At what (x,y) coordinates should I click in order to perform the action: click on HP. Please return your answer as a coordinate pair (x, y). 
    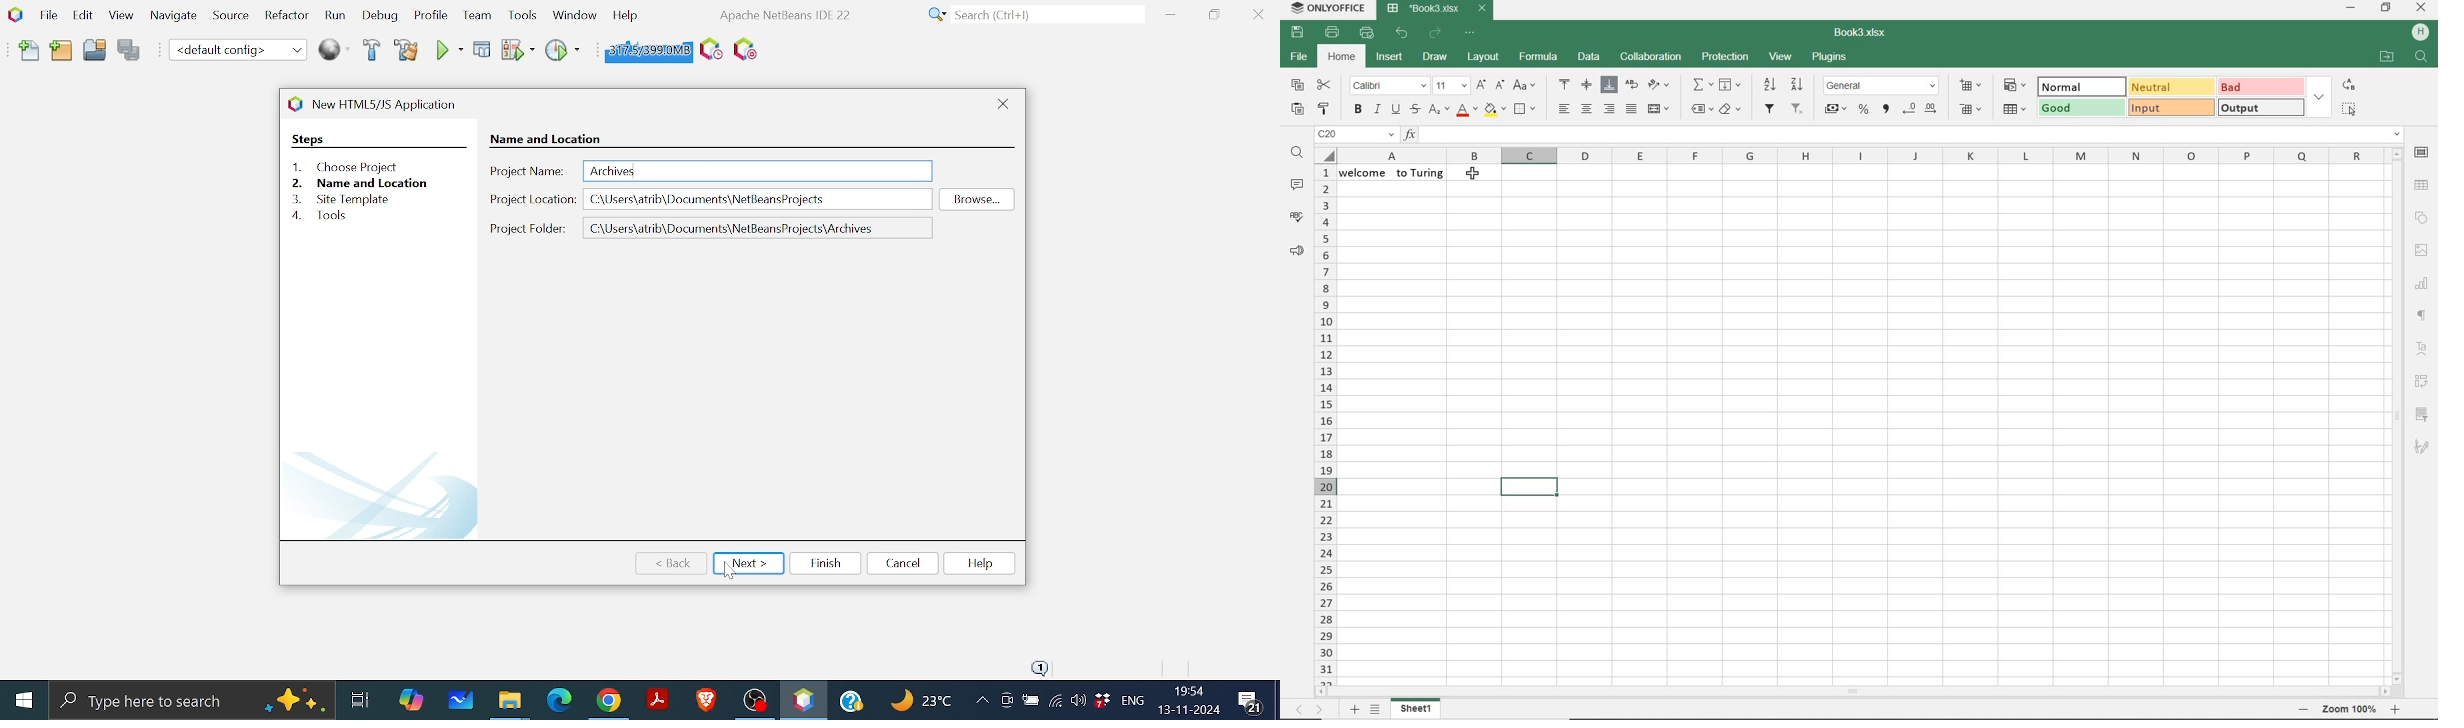
    Looking at the image, I should click on (2423, 32).